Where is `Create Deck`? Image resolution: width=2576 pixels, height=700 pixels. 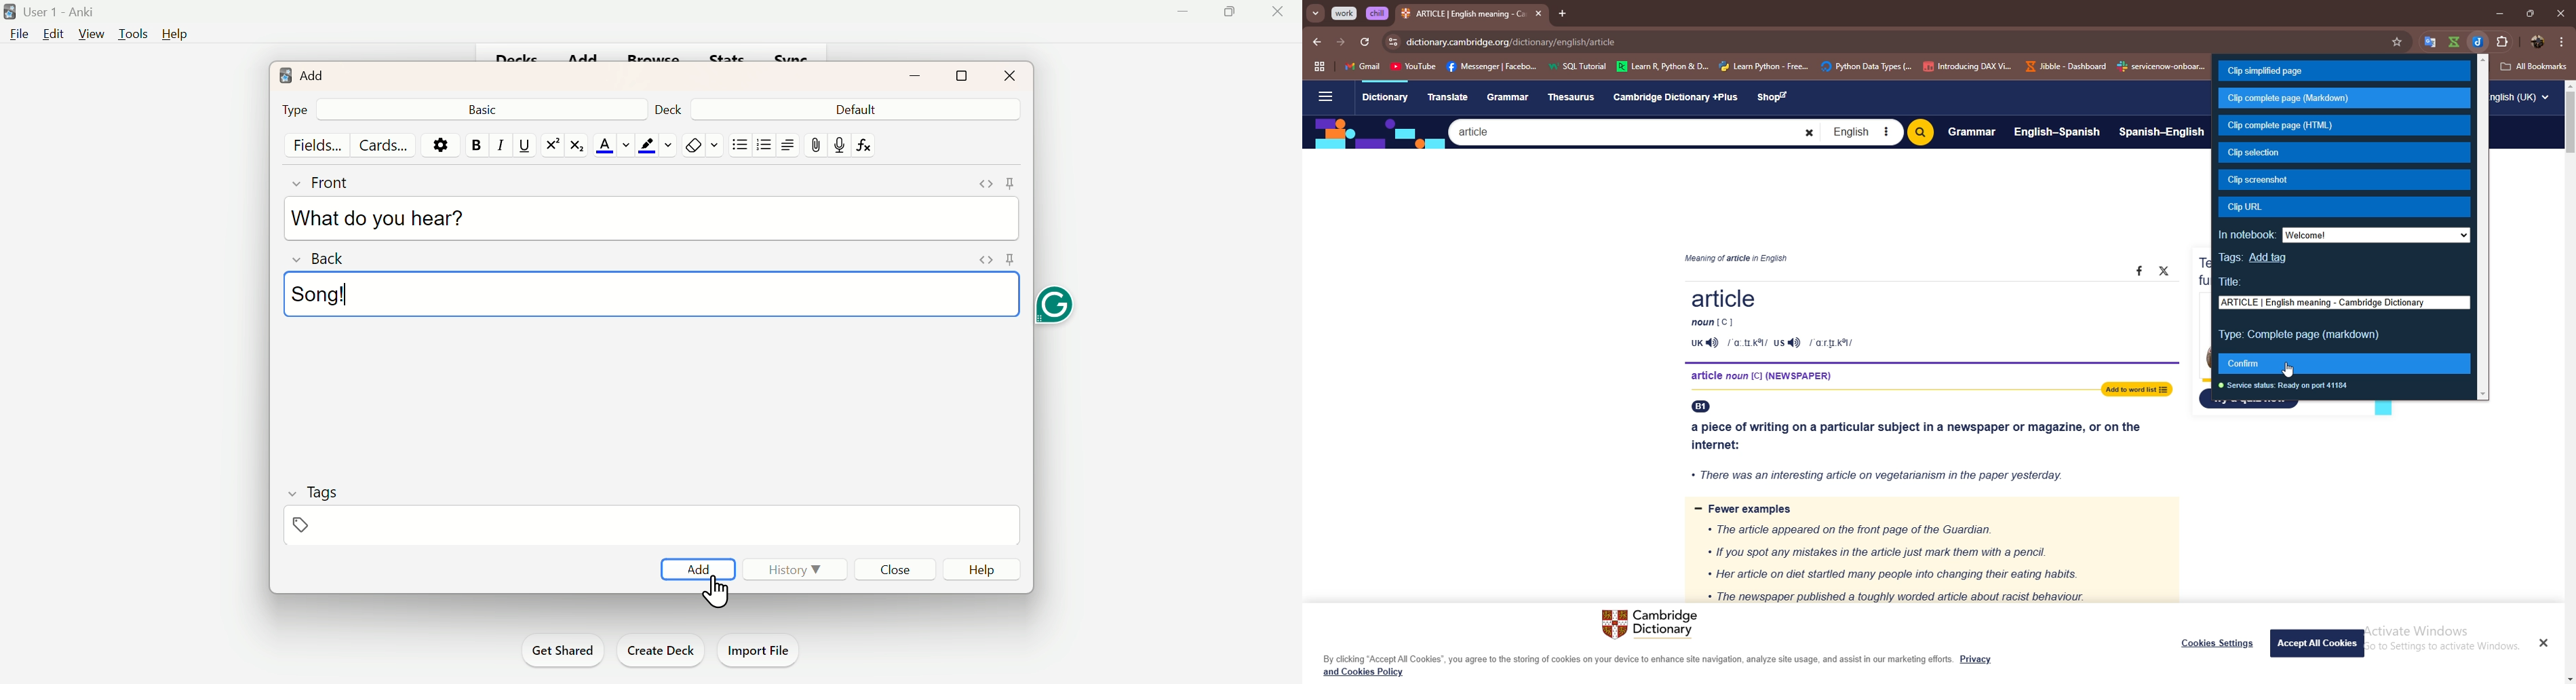
Create Deck is located at coordinates (660, 650).